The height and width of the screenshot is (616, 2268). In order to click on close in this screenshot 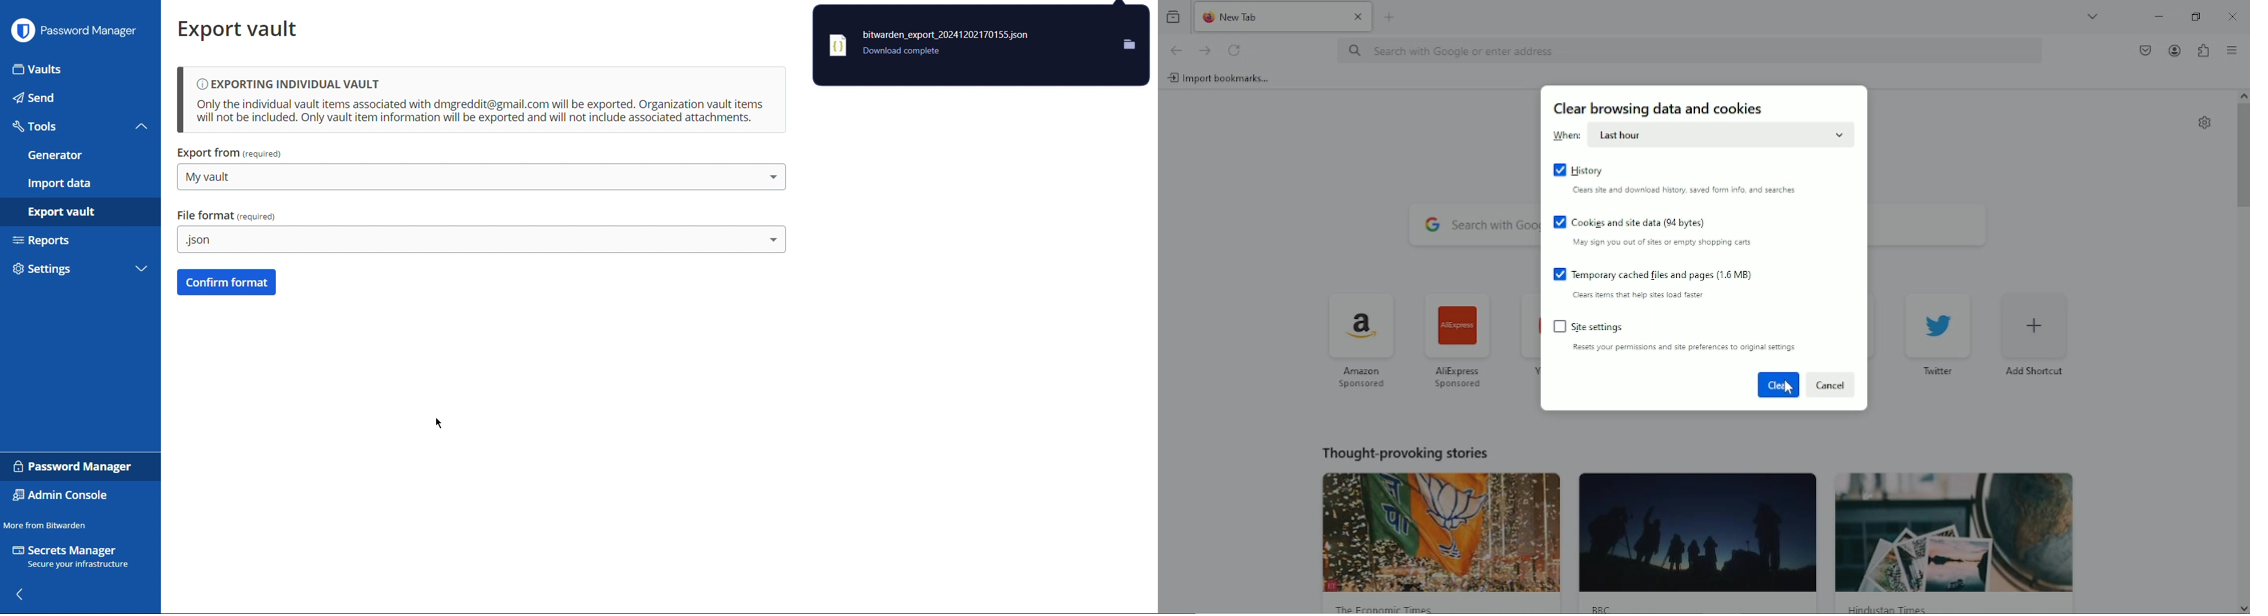, I will do `click(1358, 16)`.